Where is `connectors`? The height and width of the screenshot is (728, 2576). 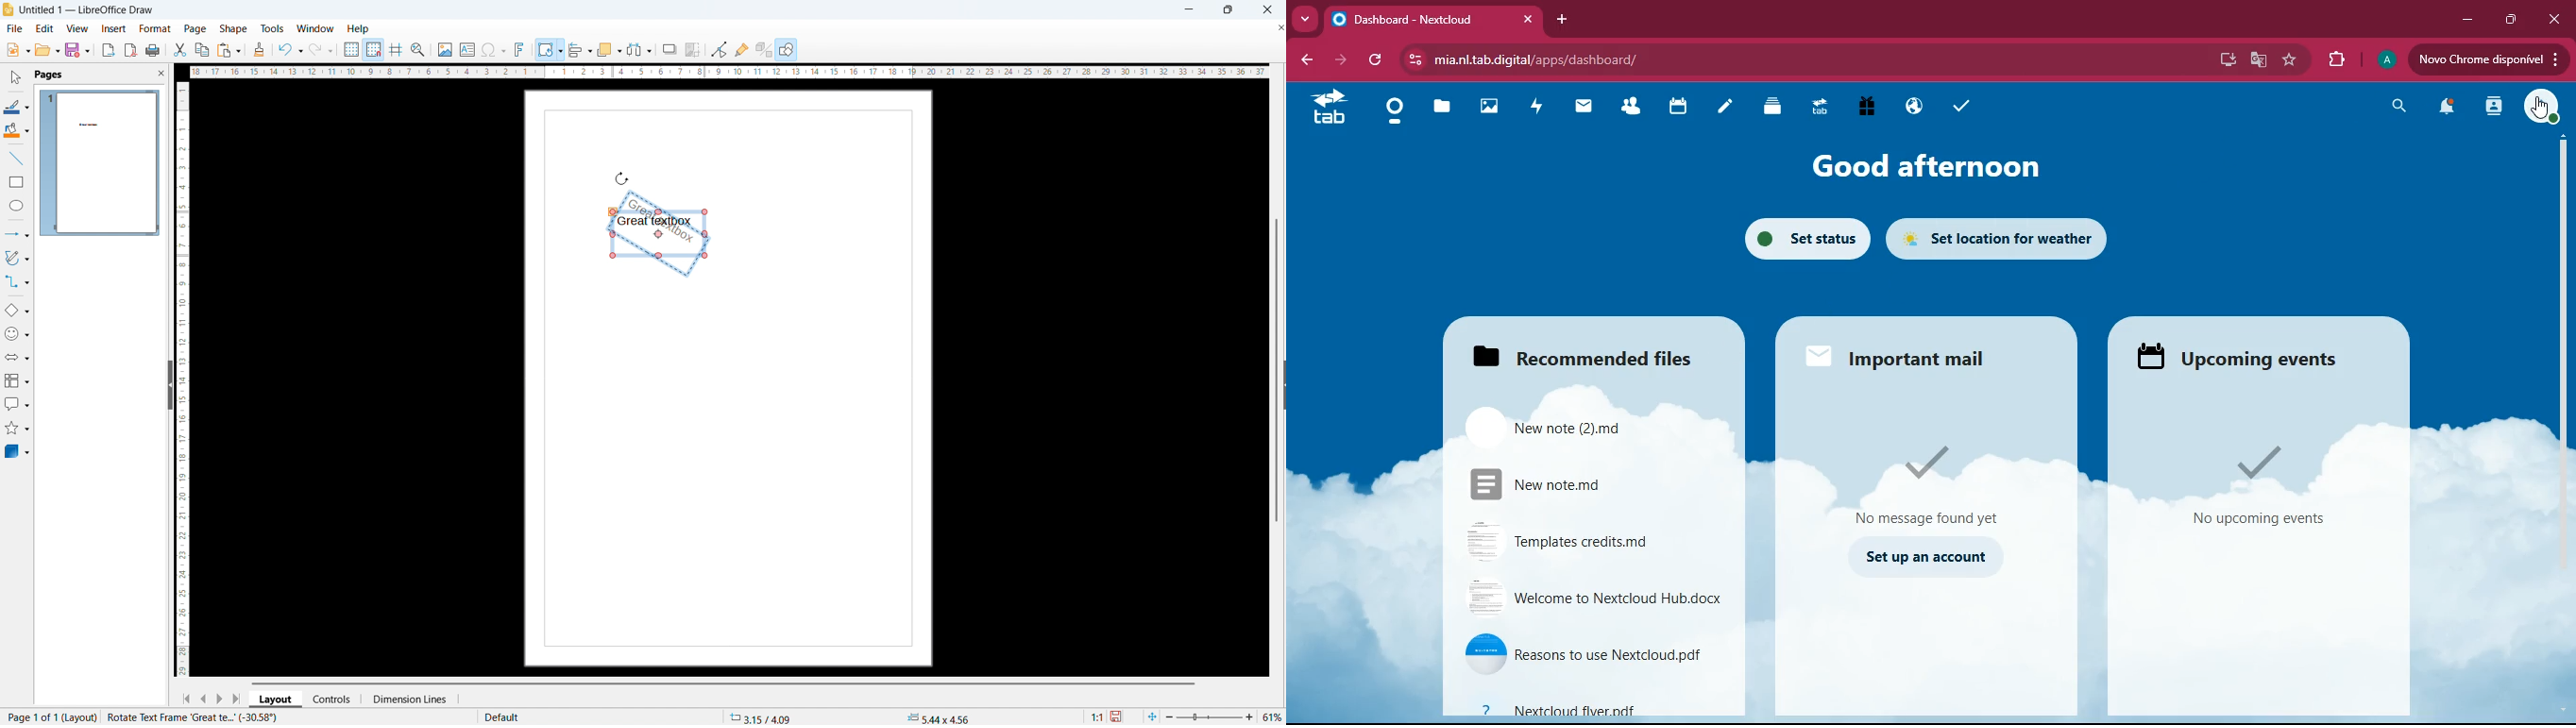 connectors is located at coordinates (17, 283).